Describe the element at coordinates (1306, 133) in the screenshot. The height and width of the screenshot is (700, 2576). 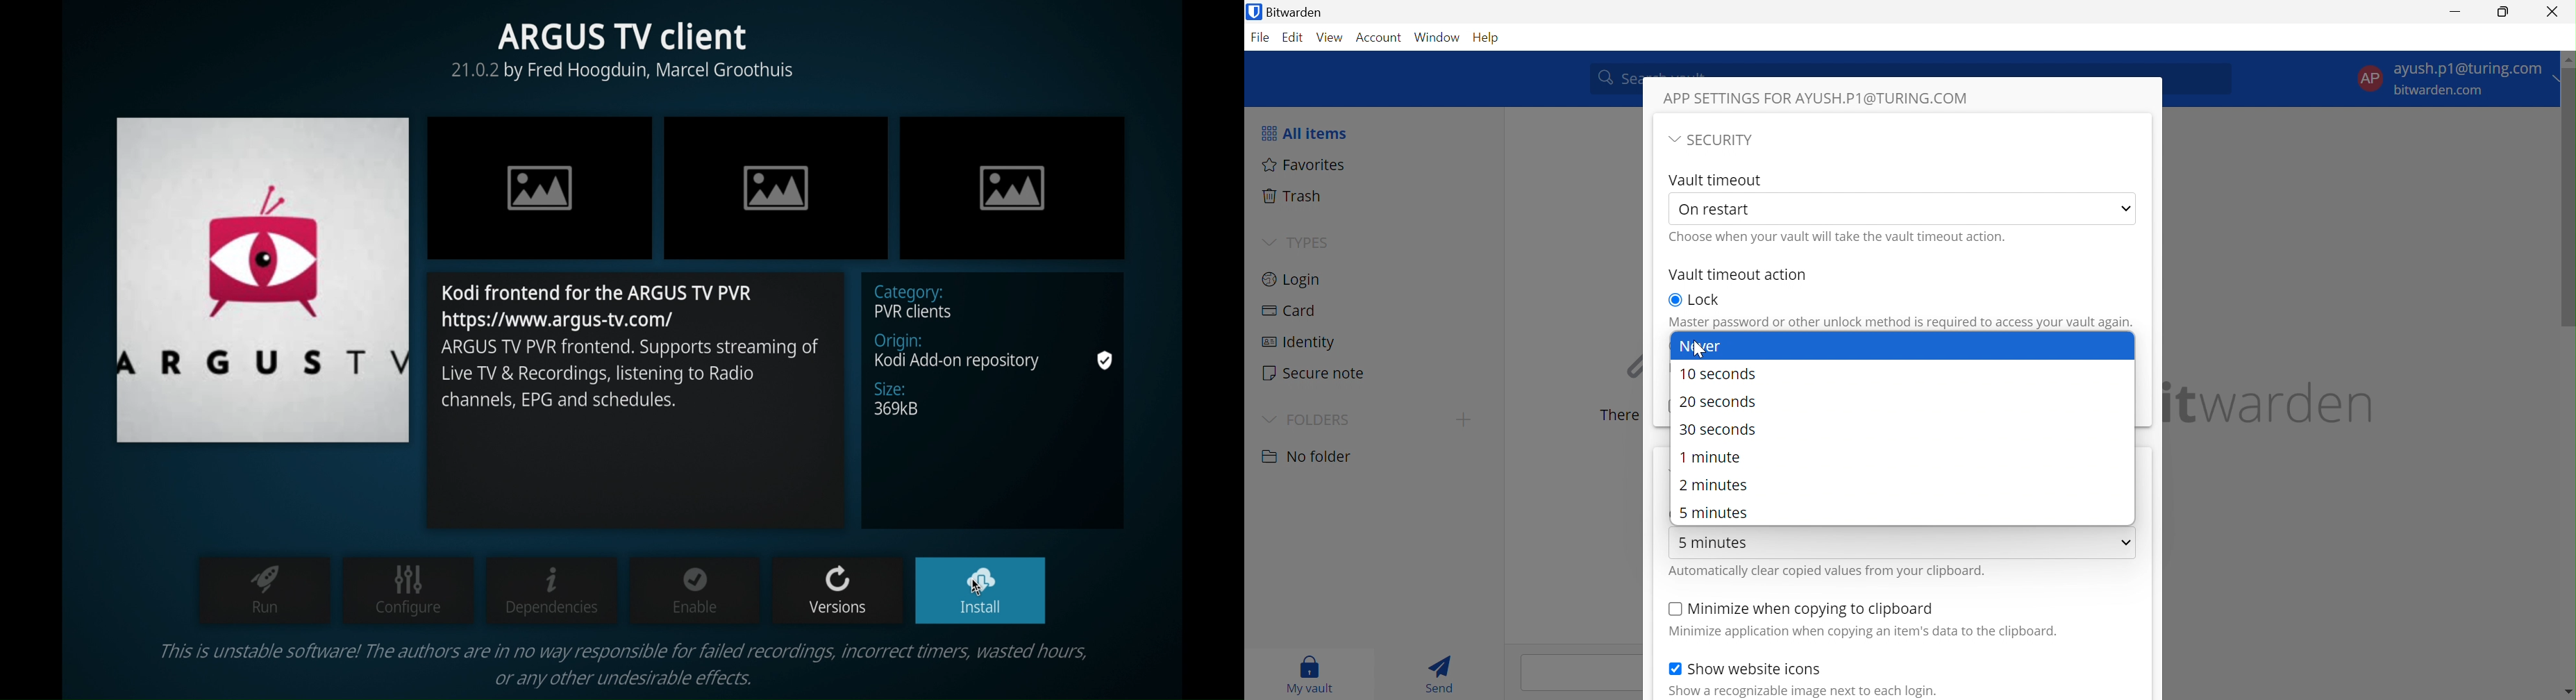
I see `All items` at that location.